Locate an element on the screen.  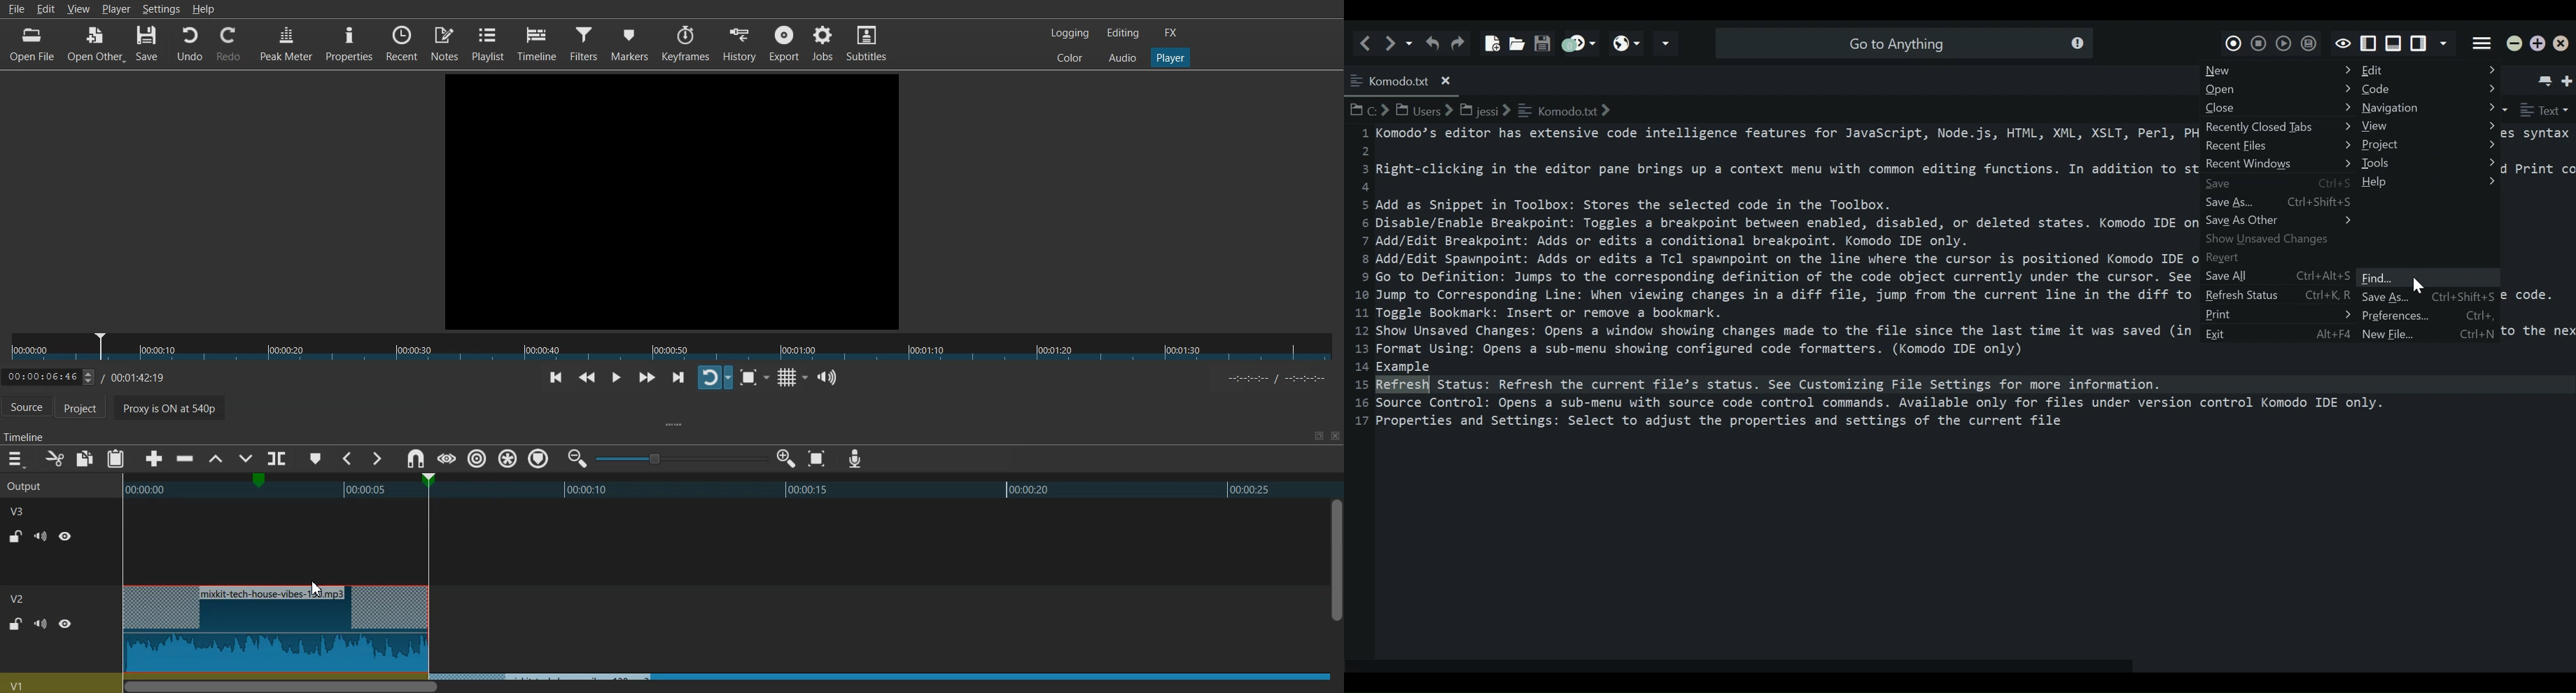
Properties is located at coordinates (349, 43).